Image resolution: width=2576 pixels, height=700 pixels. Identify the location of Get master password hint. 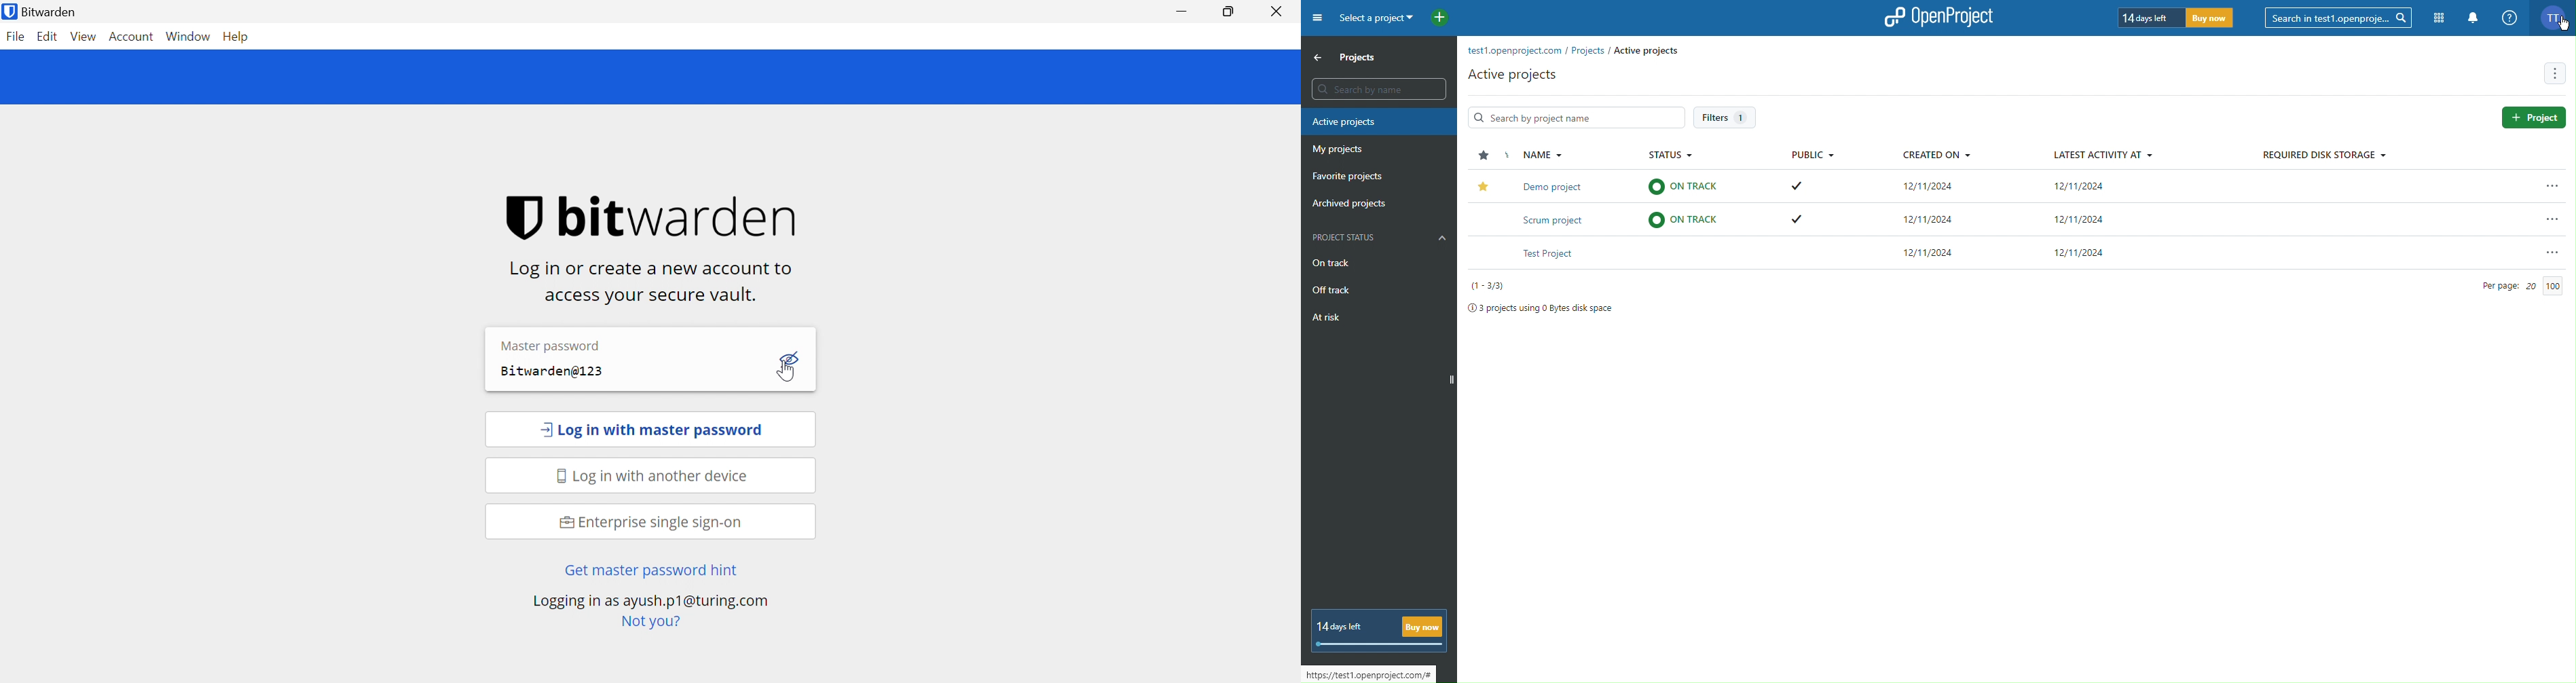
(649, 571).